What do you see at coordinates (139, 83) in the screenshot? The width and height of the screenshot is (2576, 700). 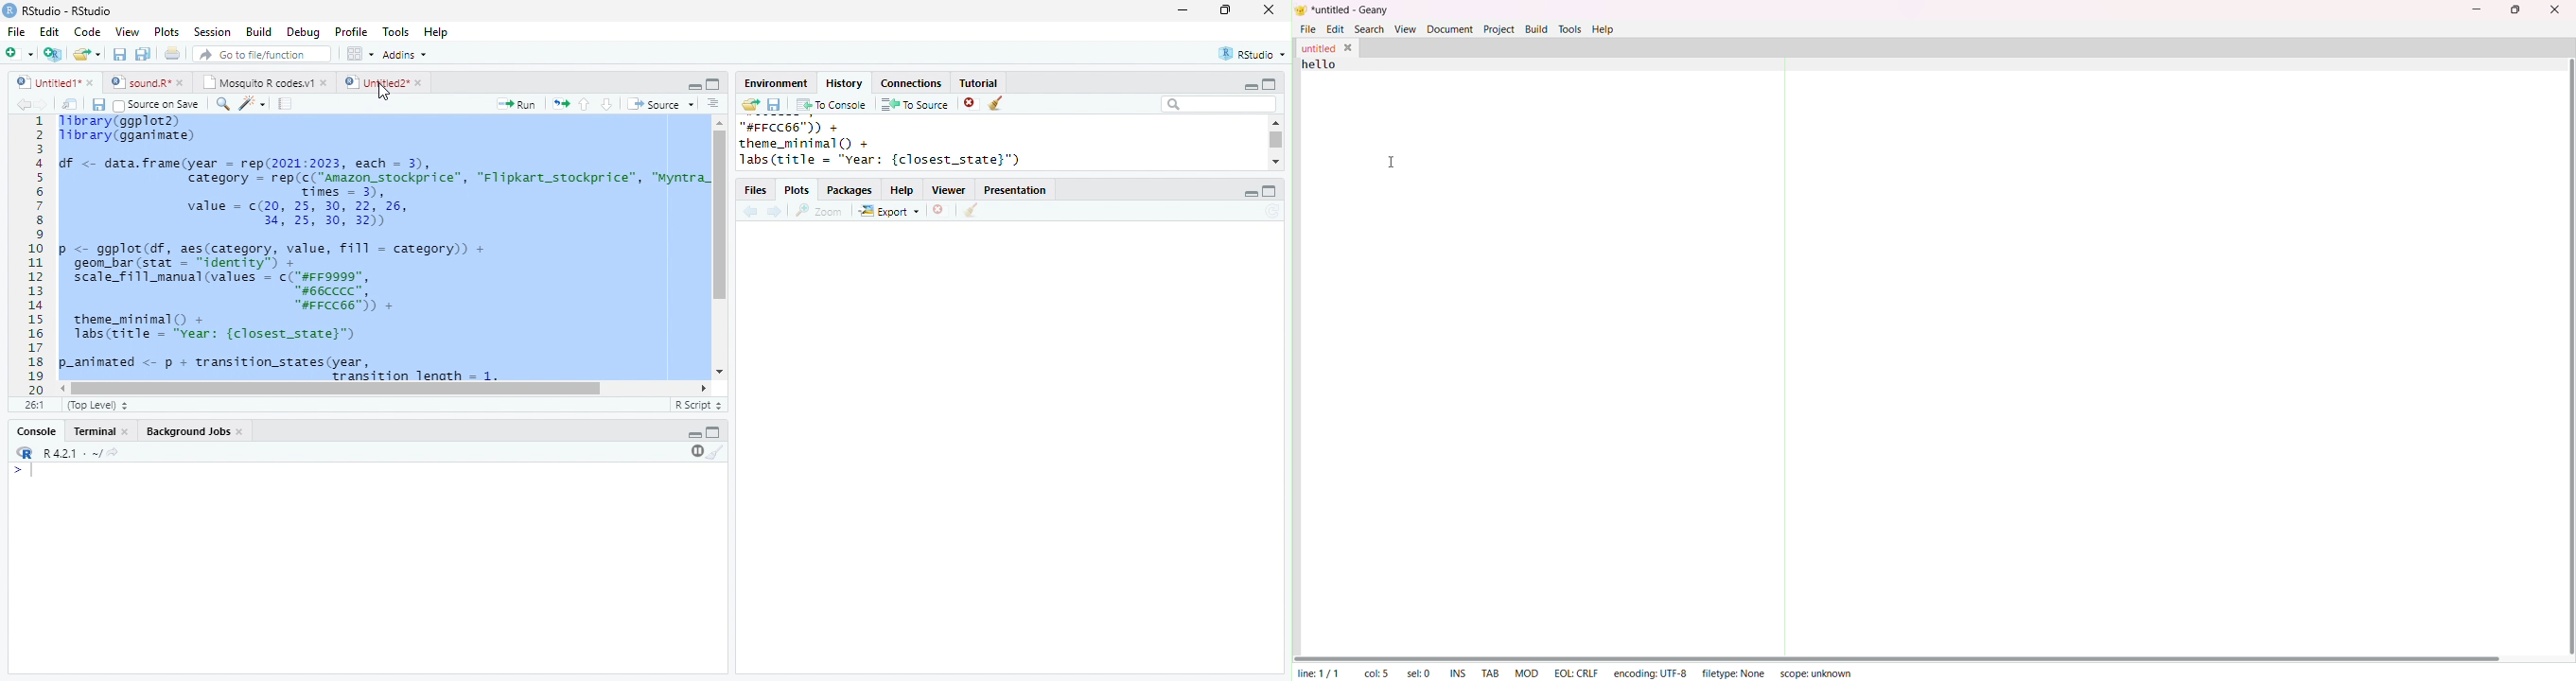 I see `sound.R` at bounding box center [139, 83].